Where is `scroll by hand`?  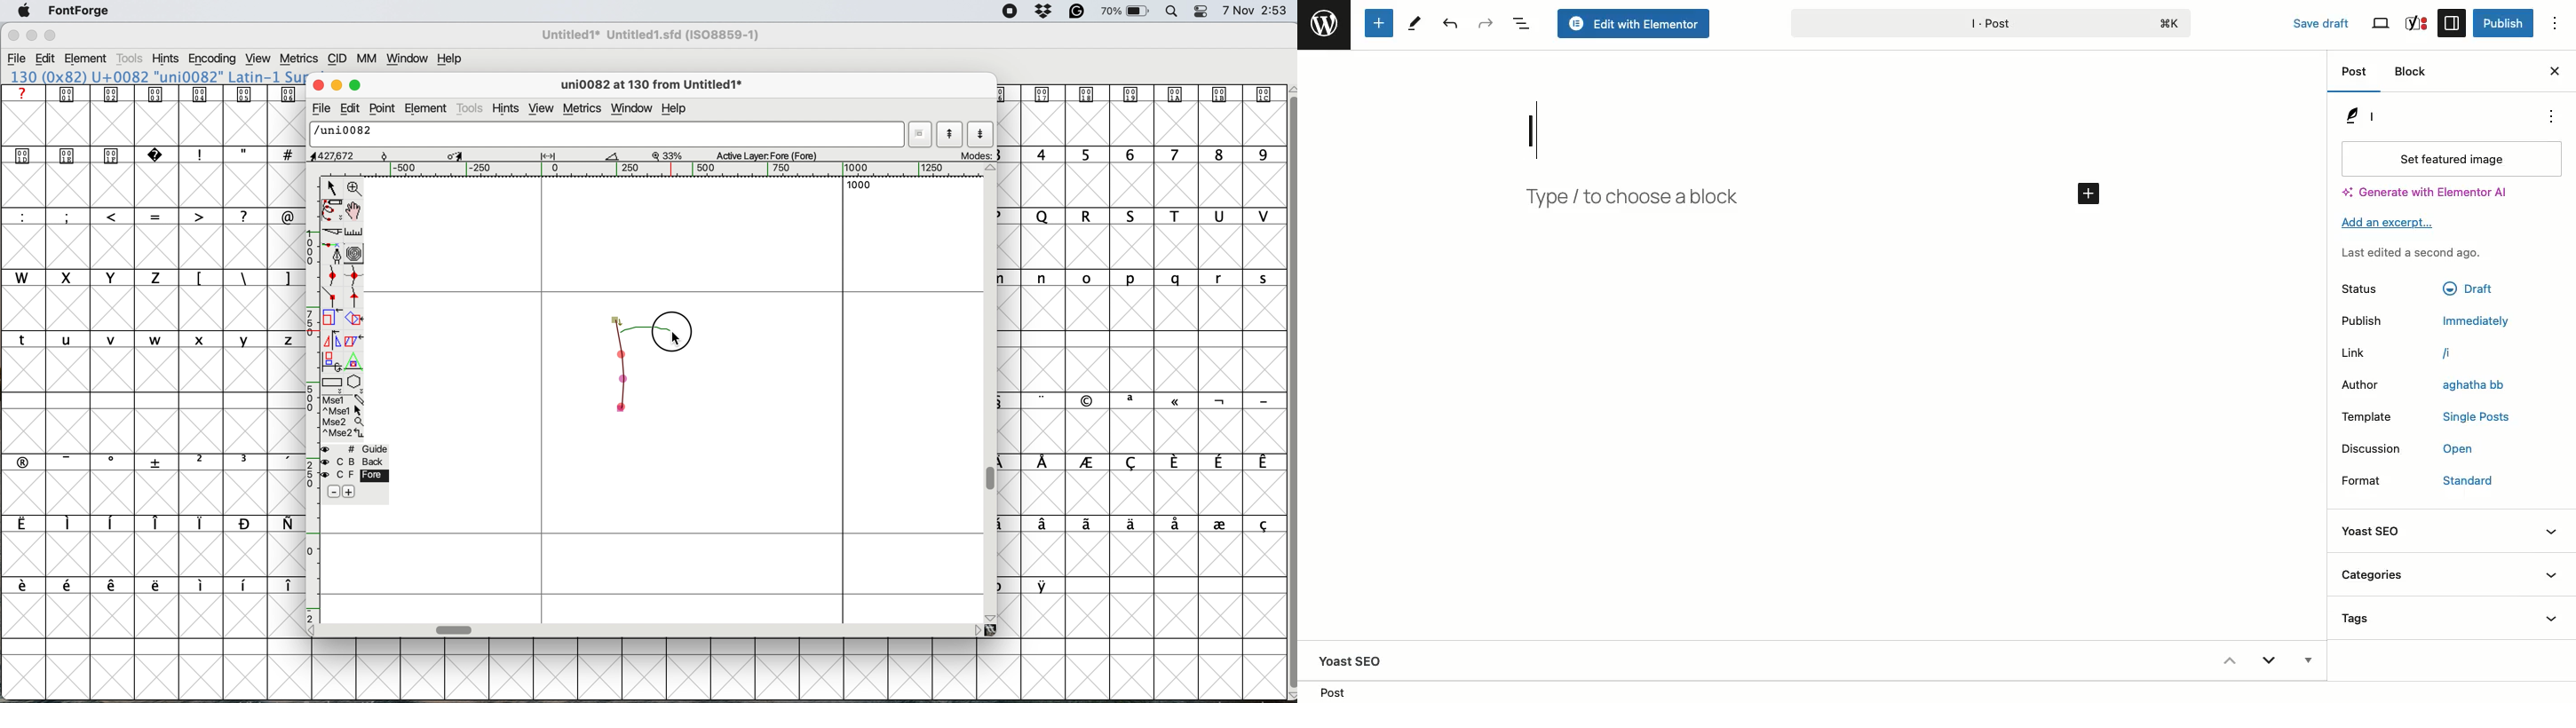
scroll by hand is located at coordinates (353, 211).